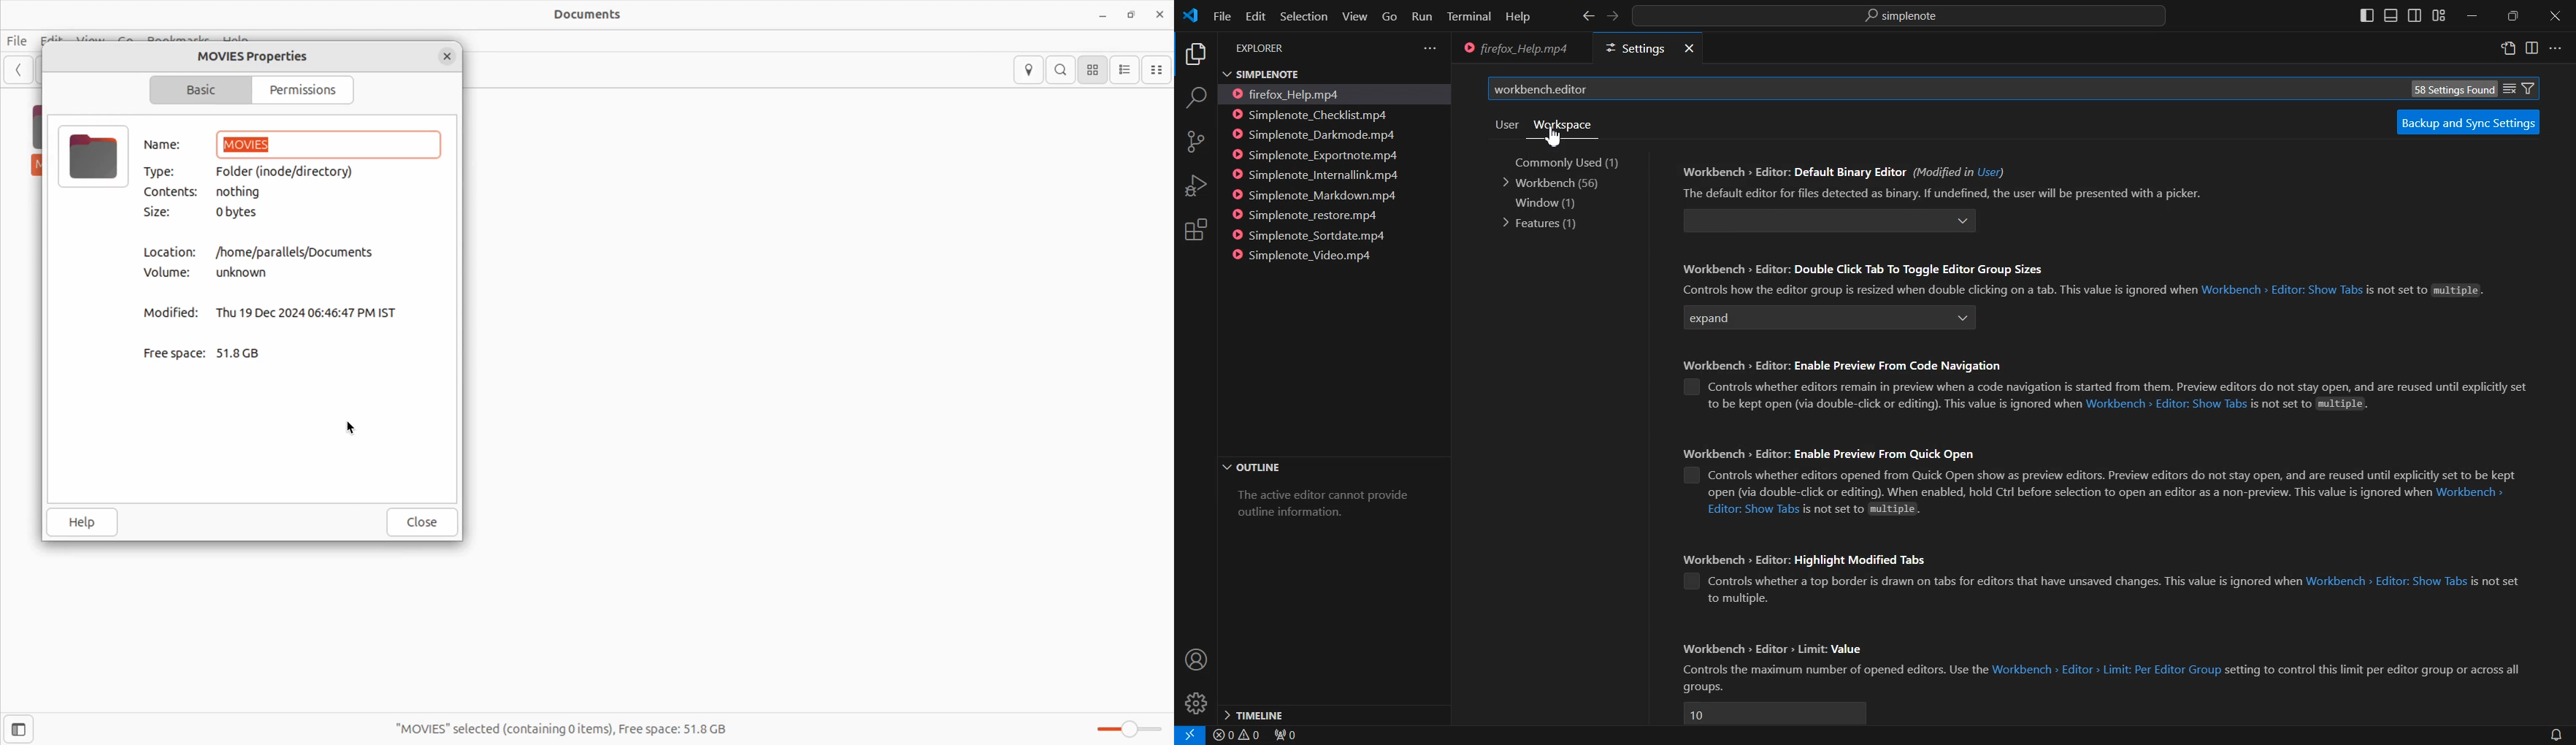  I want to click on MOVIES Properties, so click(259, 56).